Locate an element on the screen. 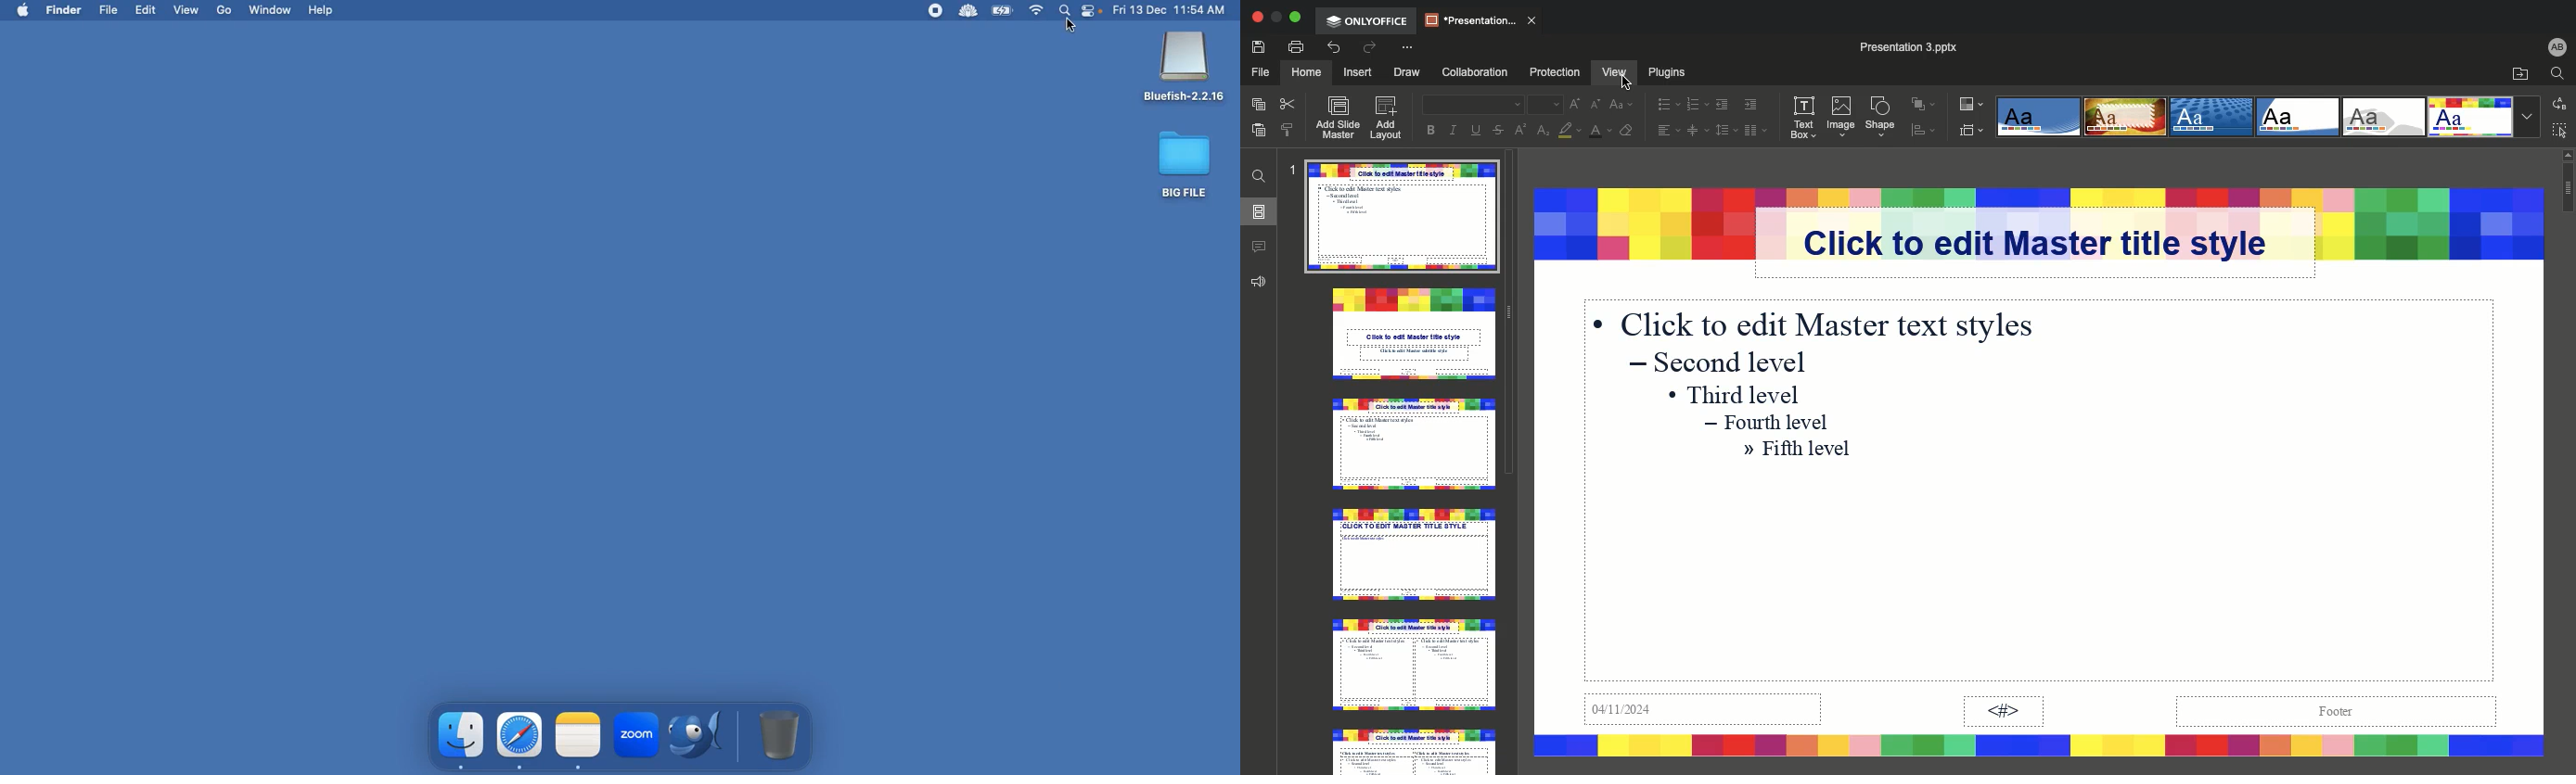 The height and width of the screenshot is (784, 2576). Print is located at coordinates (1295, 48).